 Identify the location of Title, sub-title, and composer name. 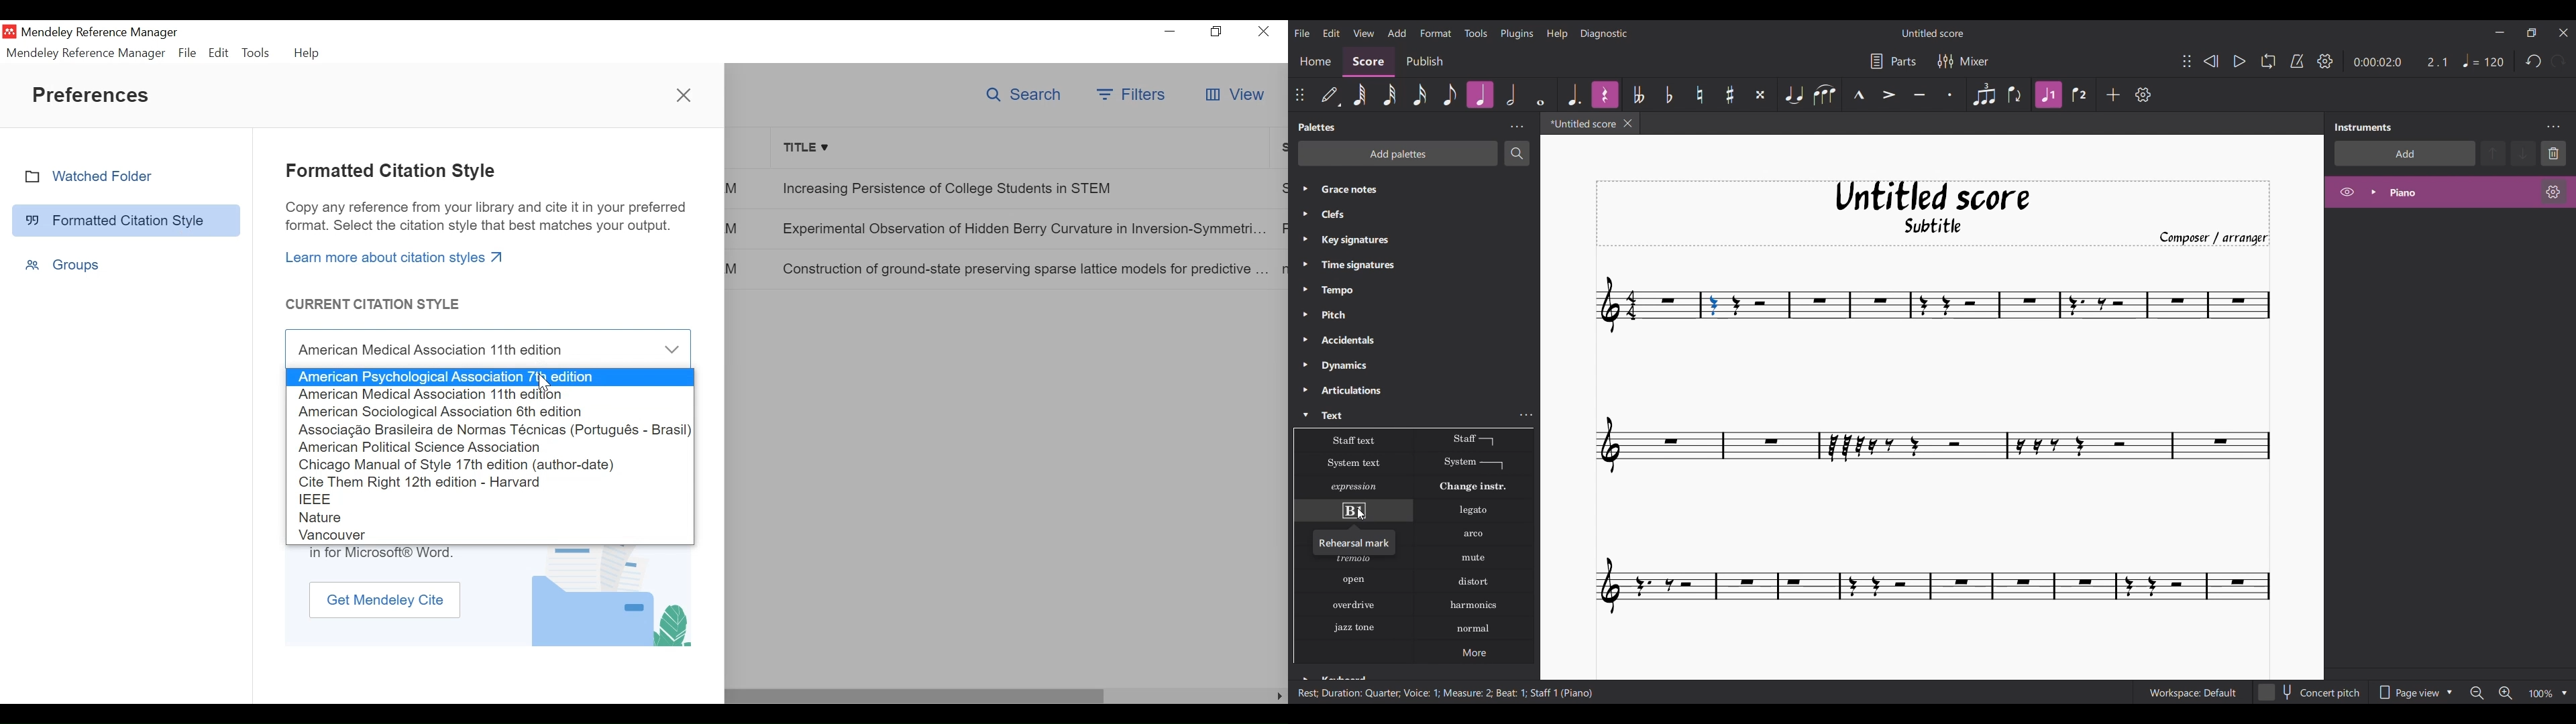
(1931, 214).